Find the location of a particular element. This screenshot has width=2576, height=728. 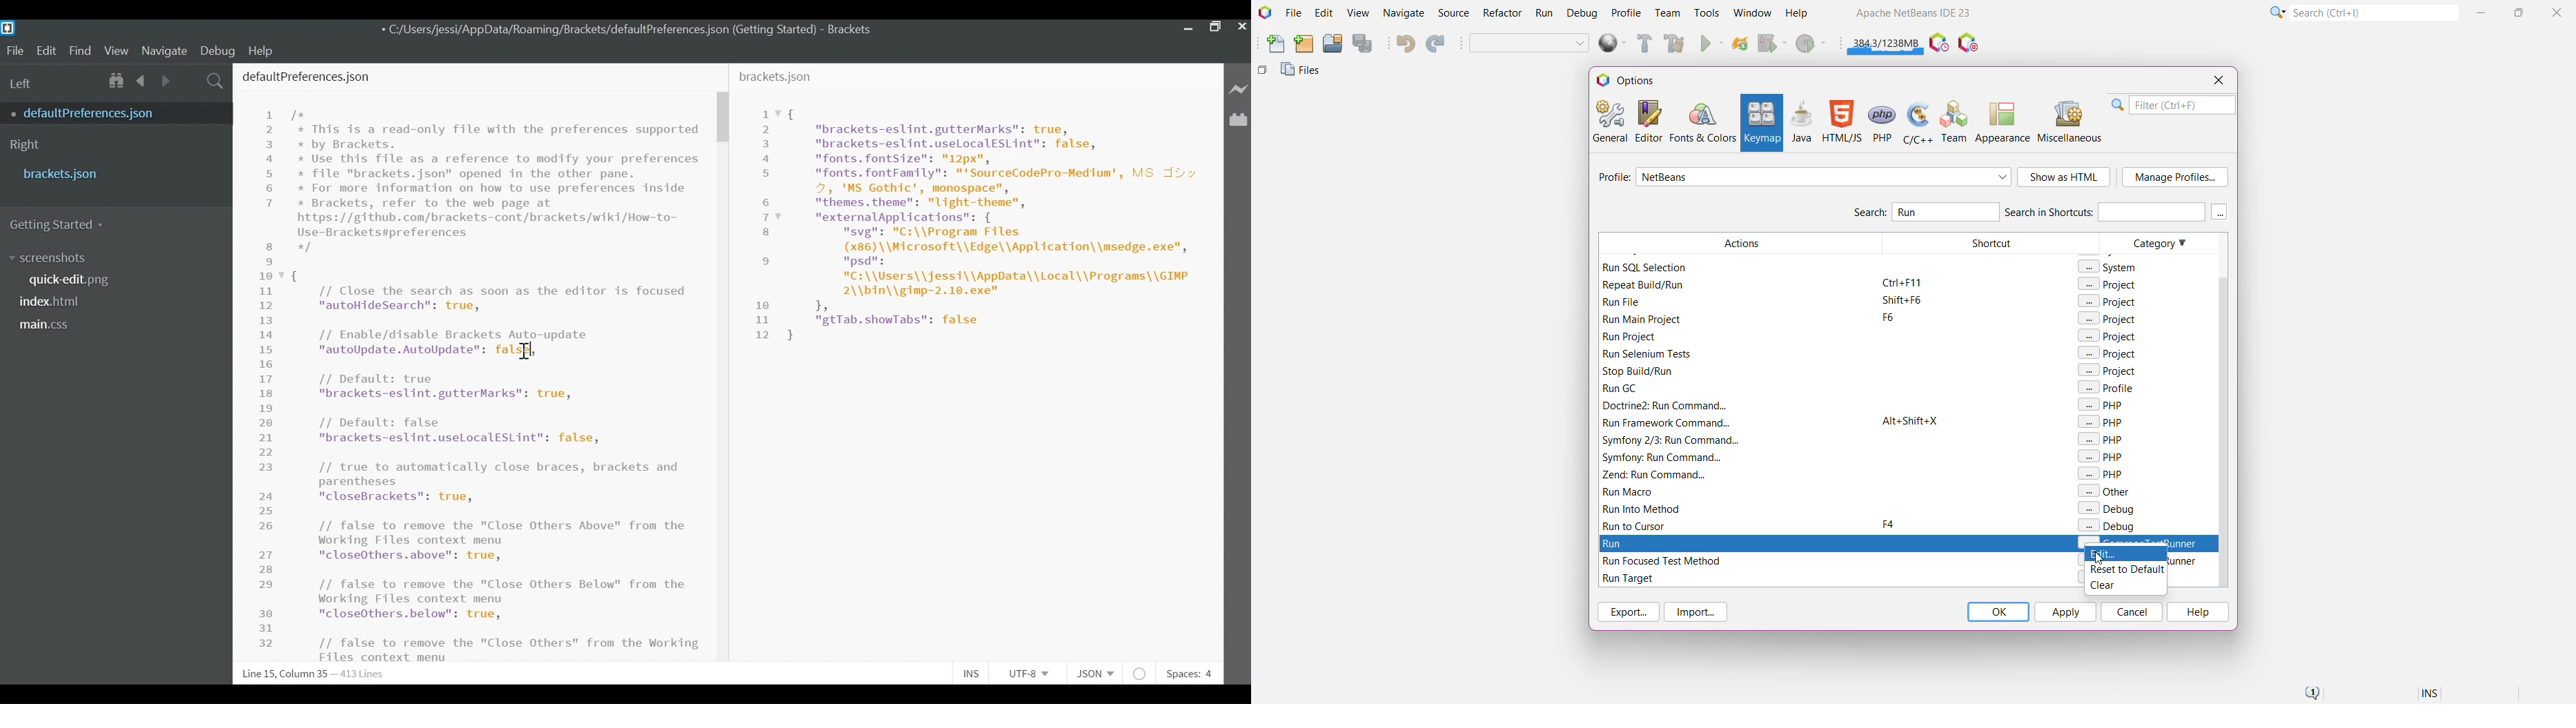

Category is located at coordinates (2155, 382).